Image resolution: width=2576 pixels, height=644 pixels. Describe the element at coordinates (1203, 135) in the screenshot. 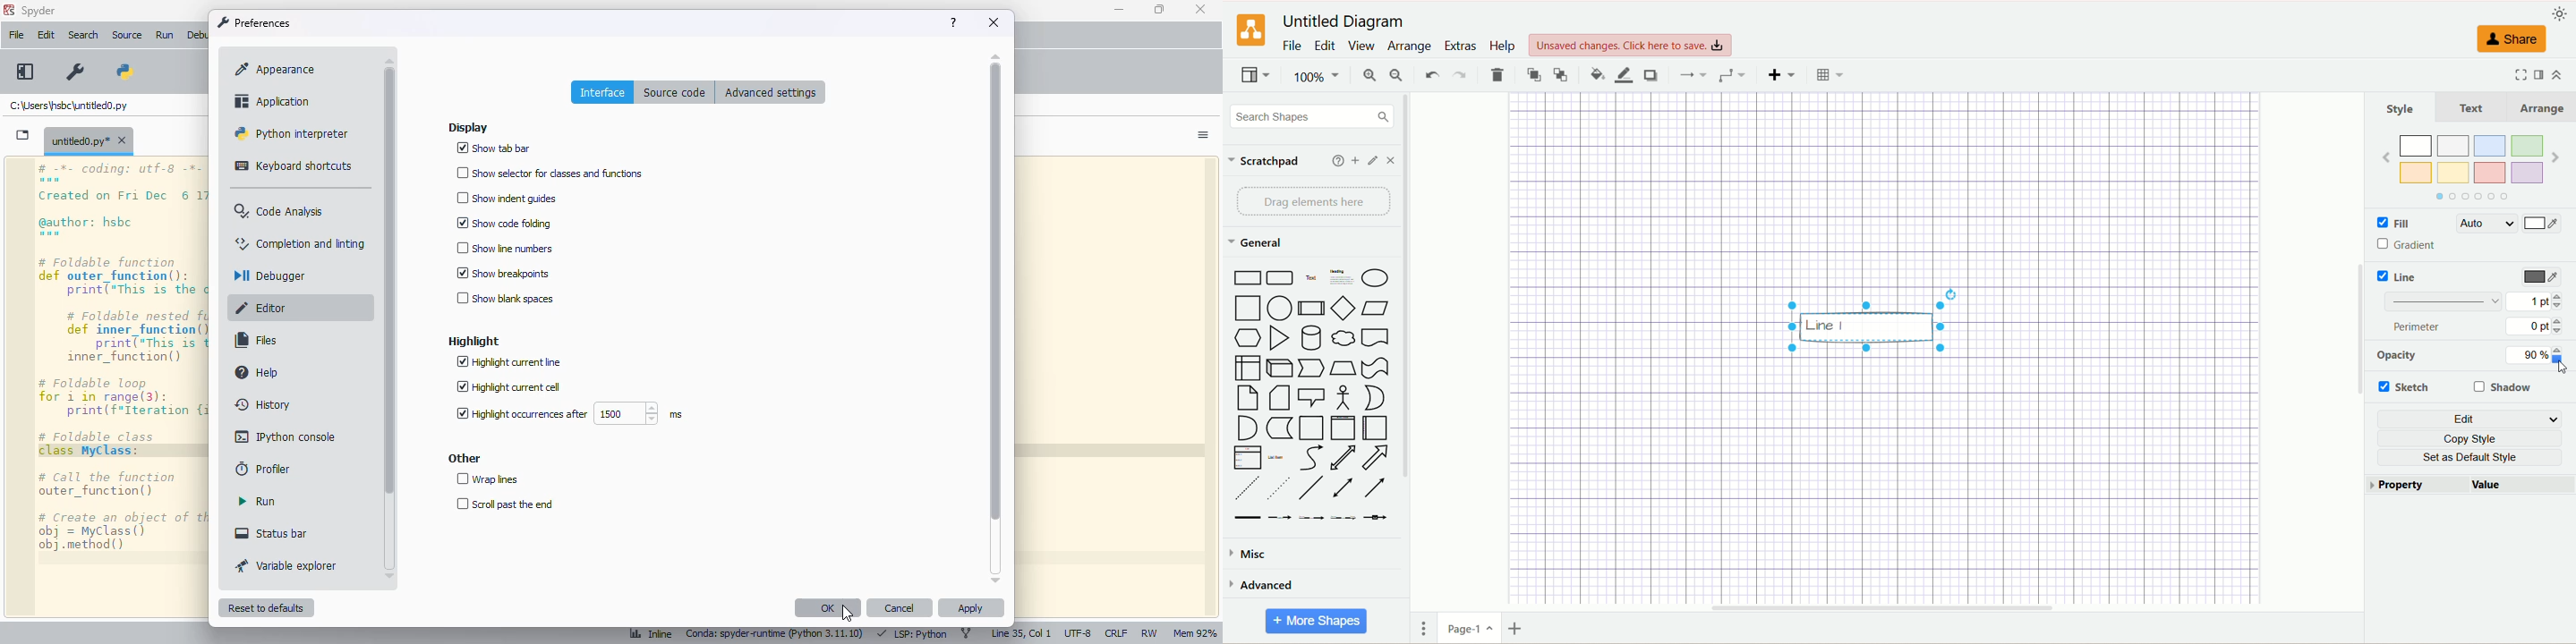

I see `options` at that location.